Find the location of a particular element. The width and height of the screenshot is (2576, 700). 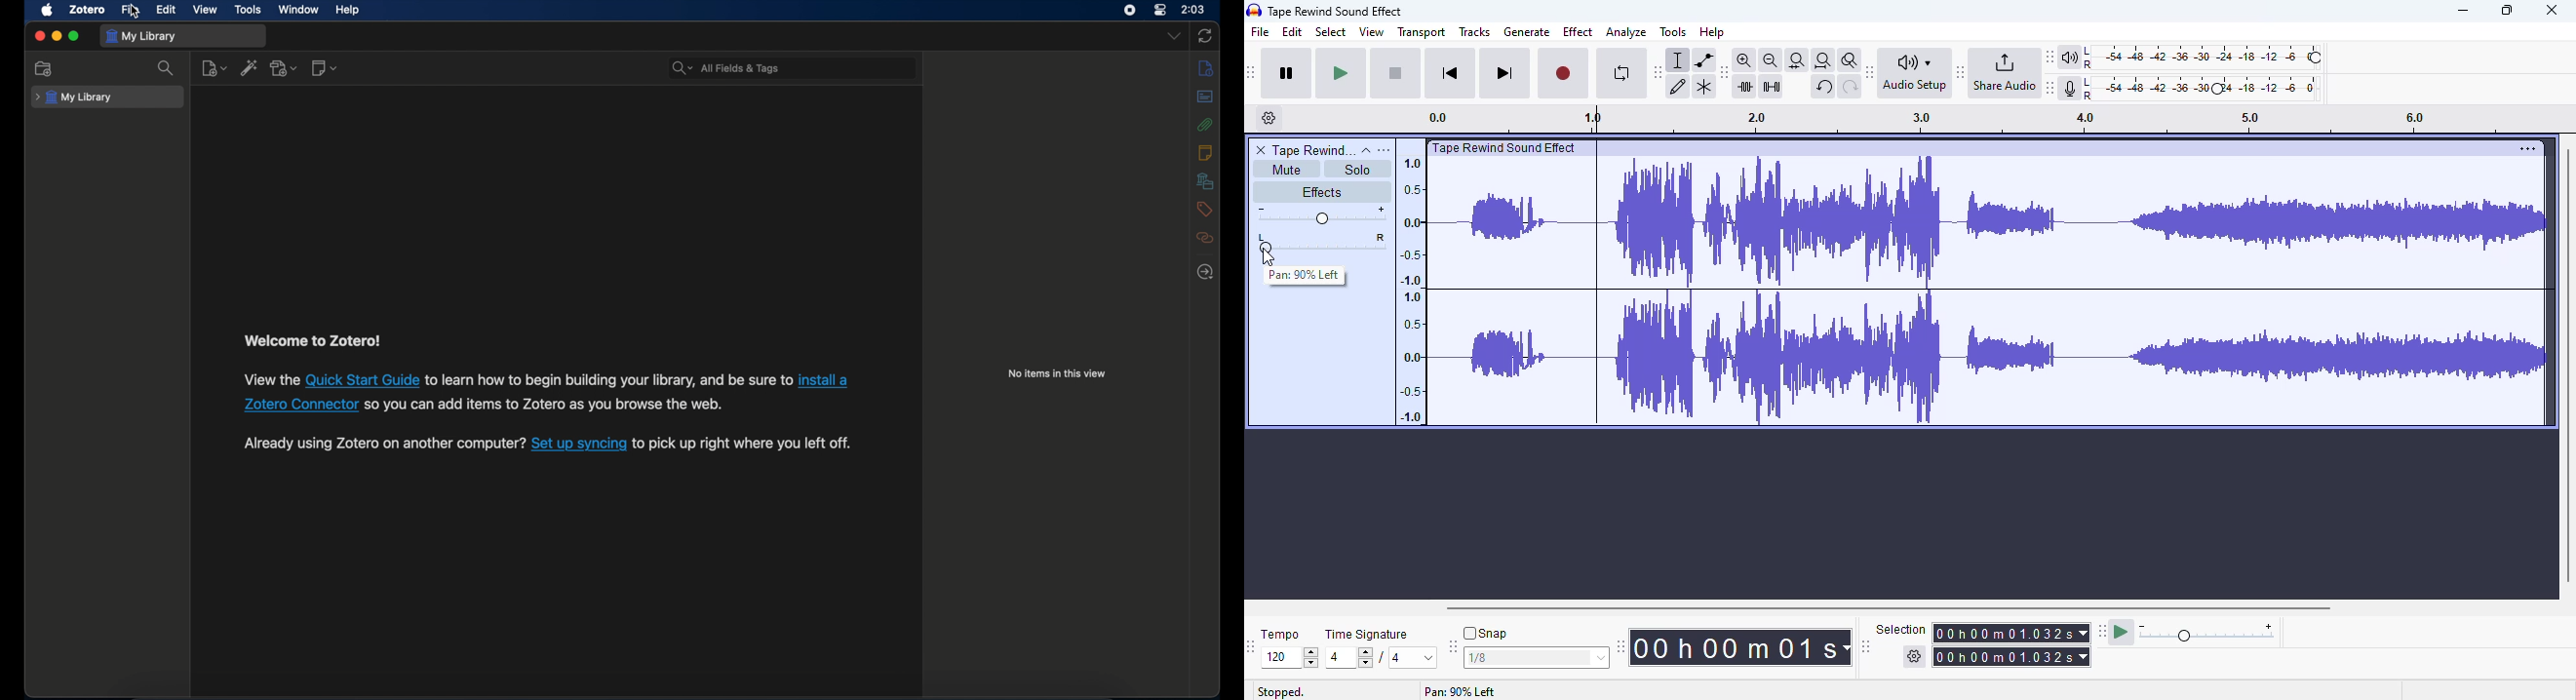

pan is located at coordinates (1333, 242).